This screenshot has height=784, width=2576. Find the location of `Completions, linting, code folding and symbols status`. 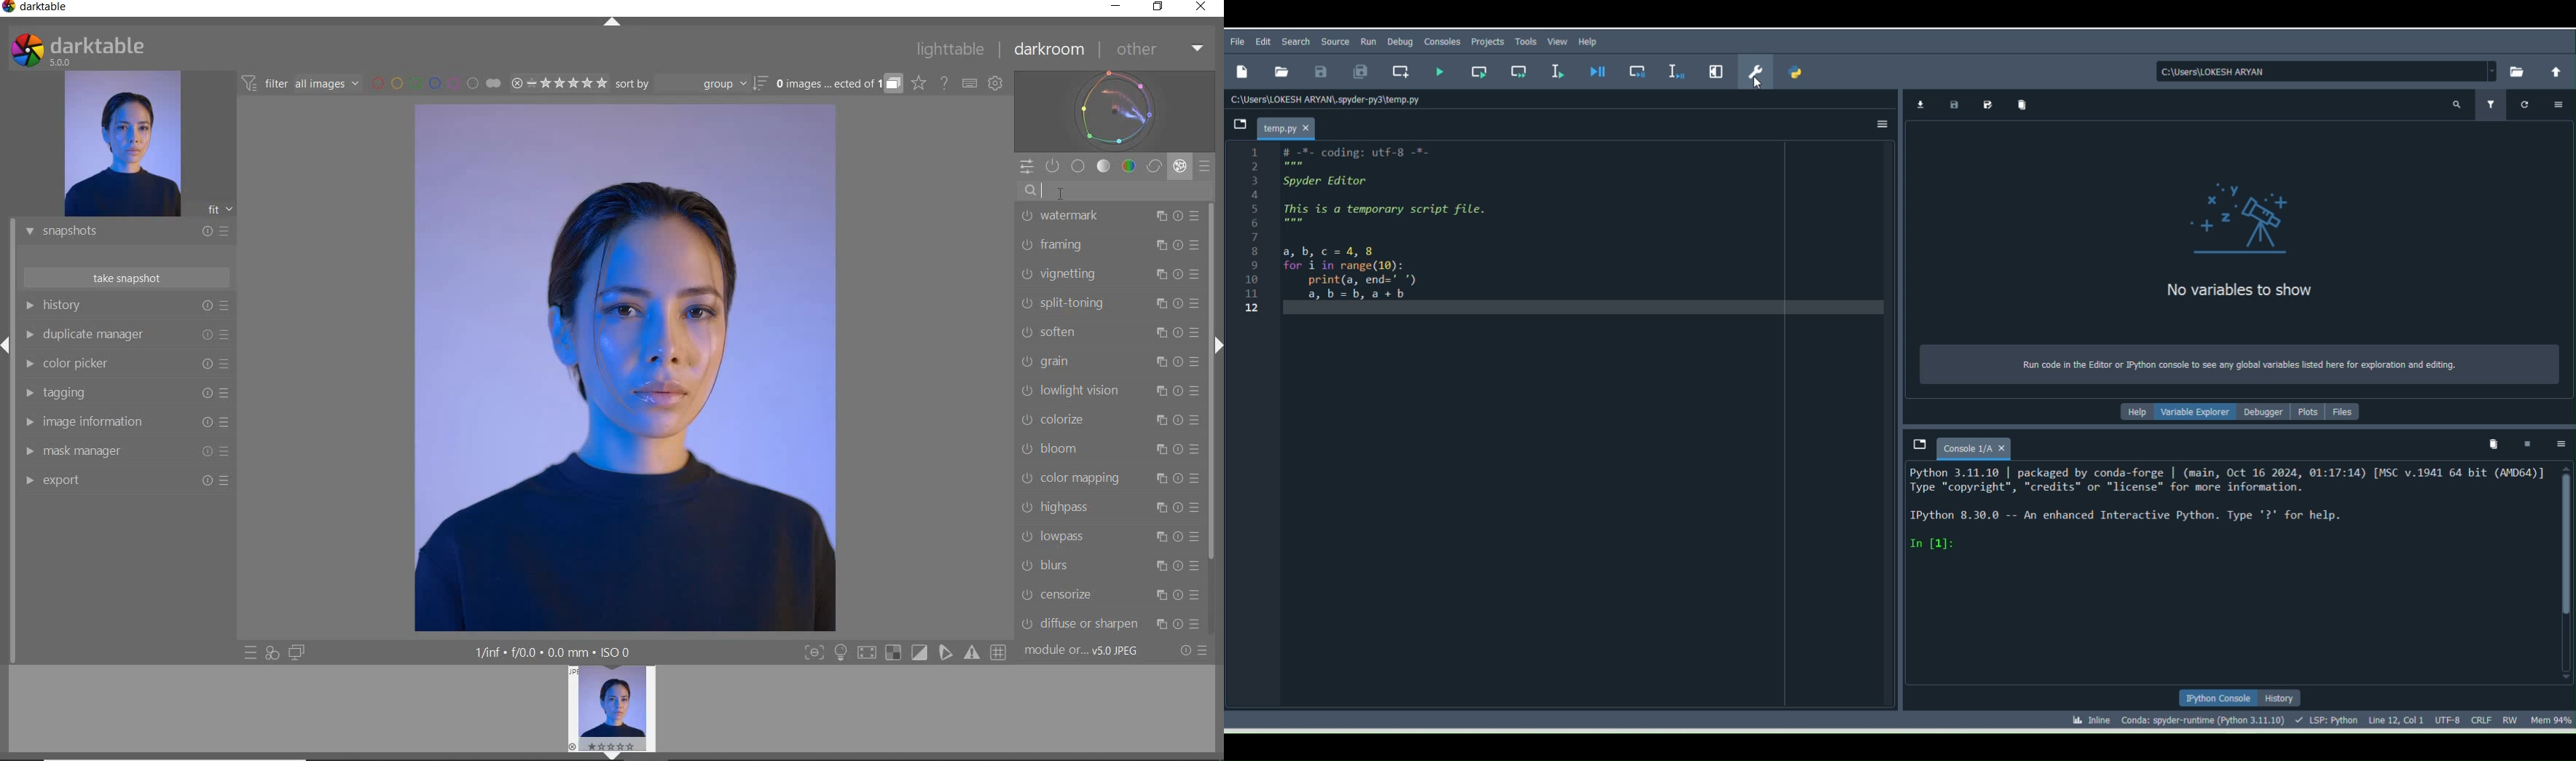

Completions, linting, code folding and symbols status is located at coordinates (2328, 718).